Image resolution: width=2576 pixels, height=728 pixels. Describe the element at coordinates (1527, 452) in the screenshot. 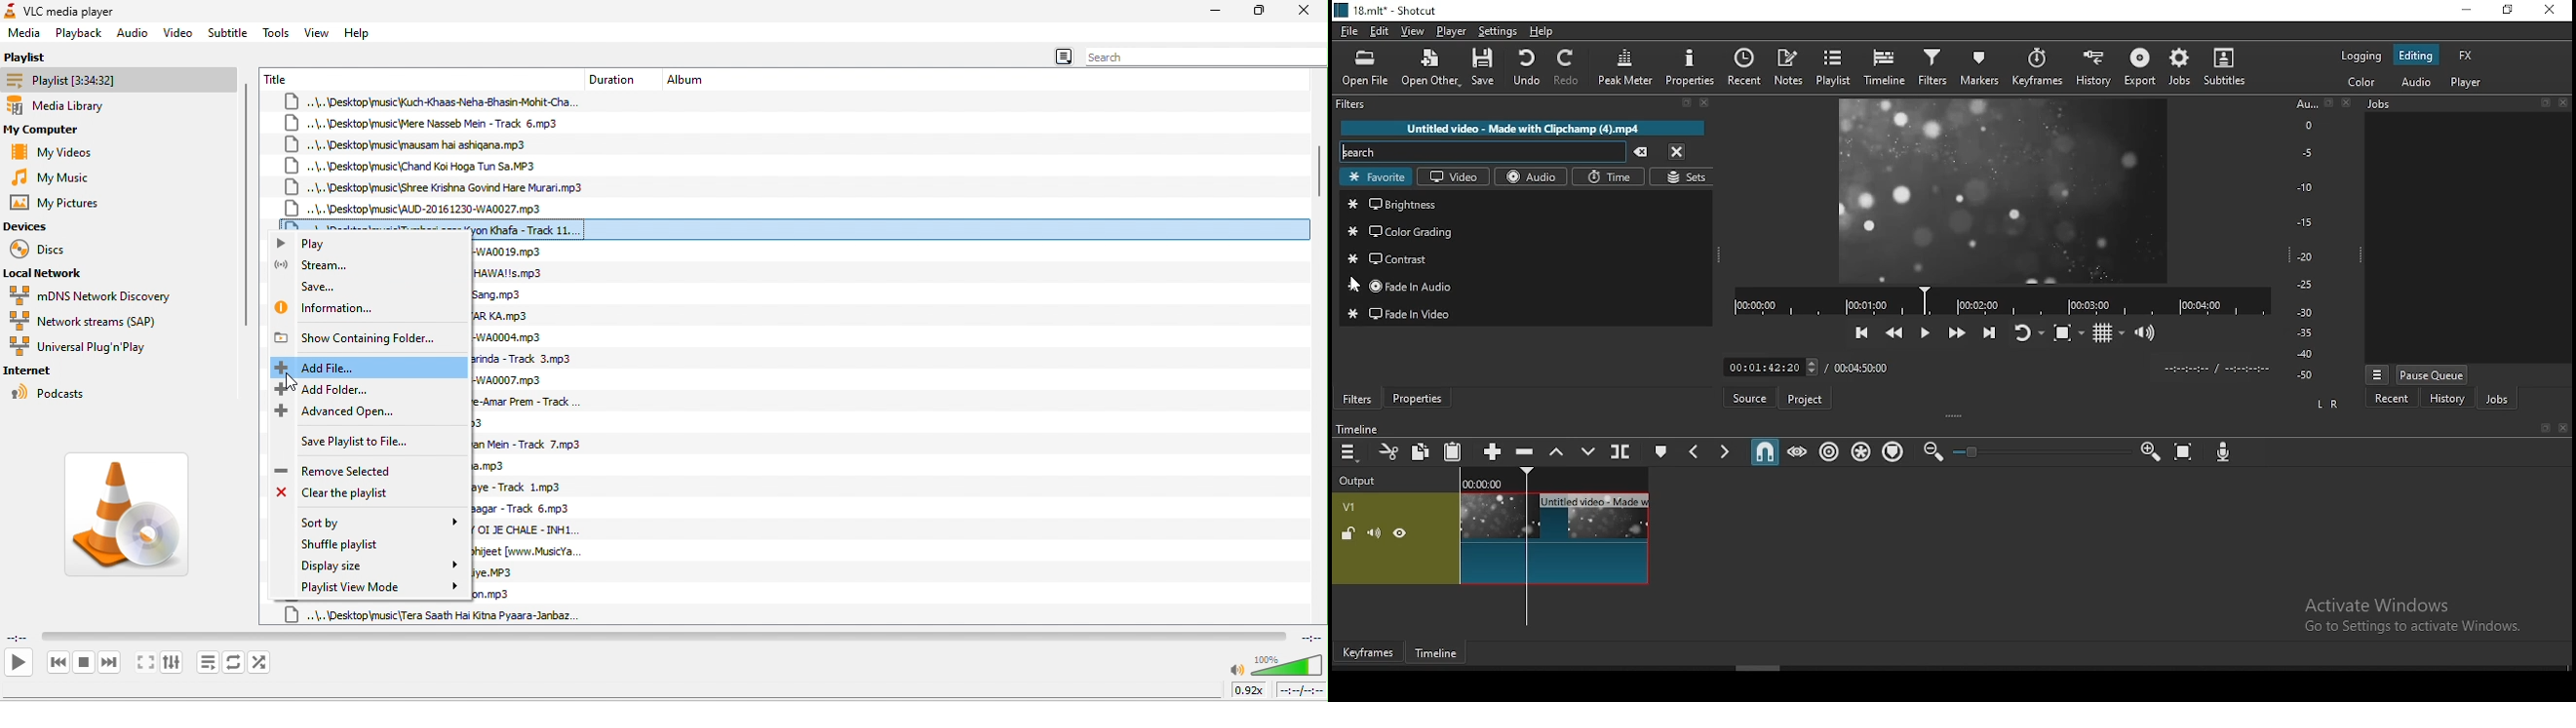

I see `ripple delete` at that location.